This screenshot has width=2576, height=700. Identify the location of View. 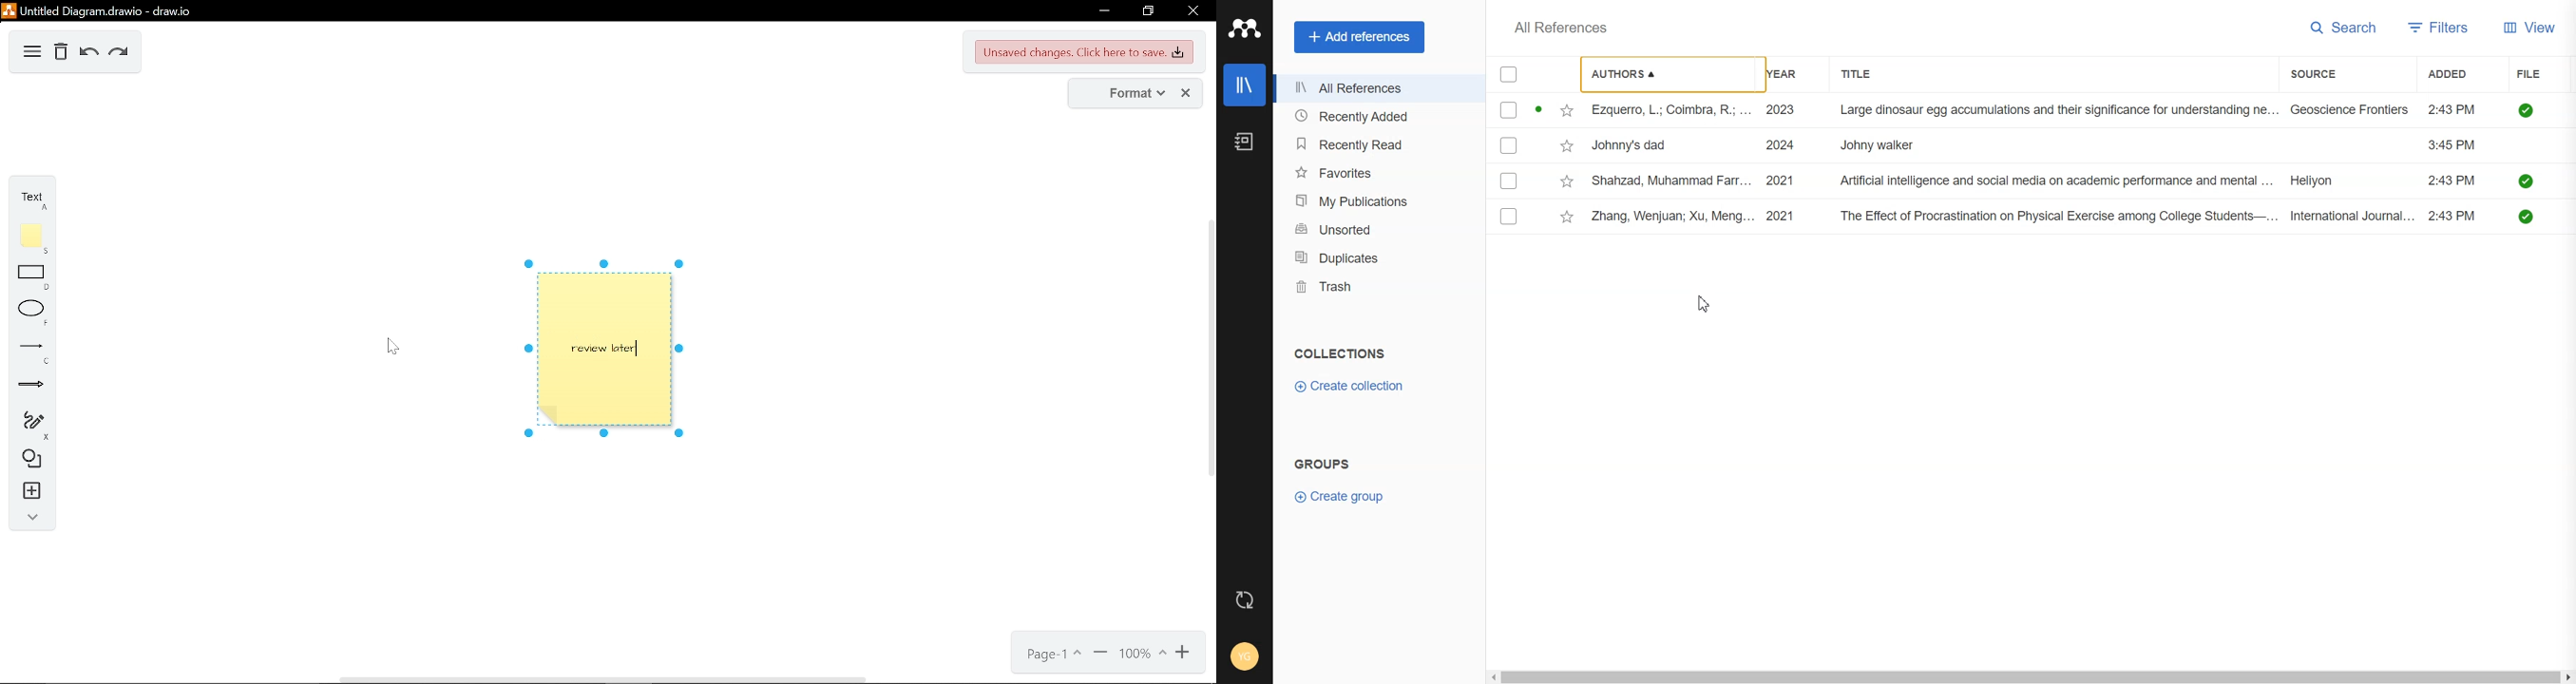
(2534, 28).